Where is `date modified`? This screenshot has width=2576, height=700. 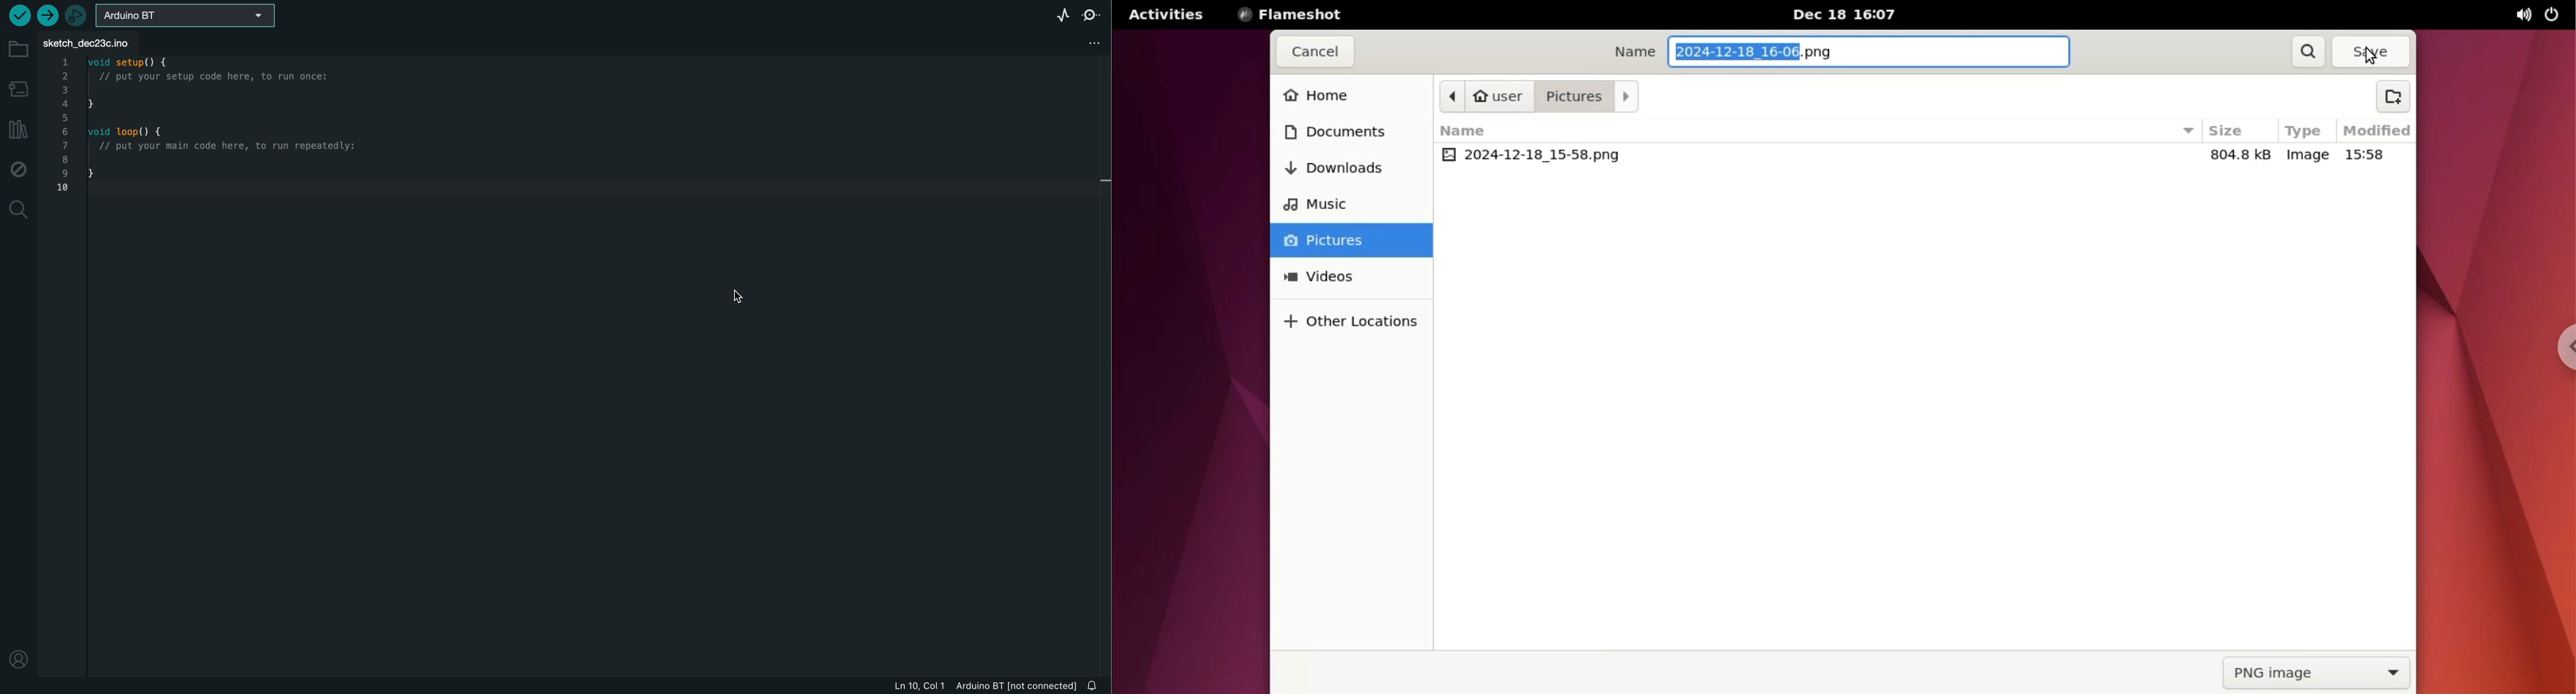
date modified is located at coordinates (2373, 154).